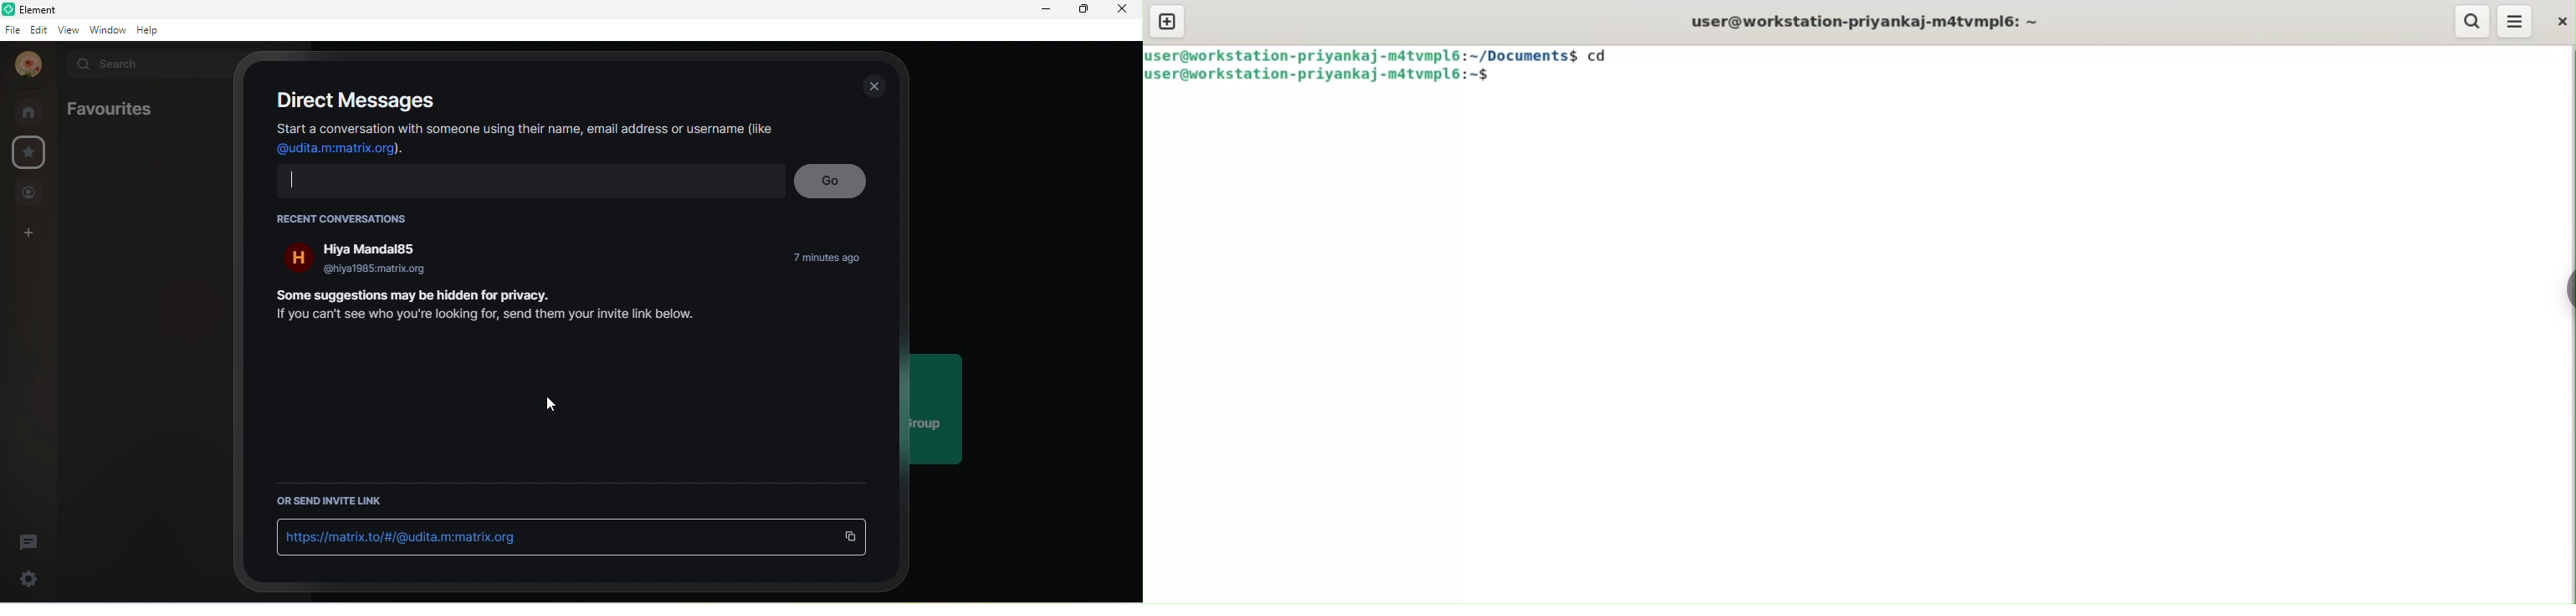 The height and width of the screenshot is (616, 2576). What do you see at coordinates (30, 193) in the screenshot?
I see `people` at bounding box center [30, 193].